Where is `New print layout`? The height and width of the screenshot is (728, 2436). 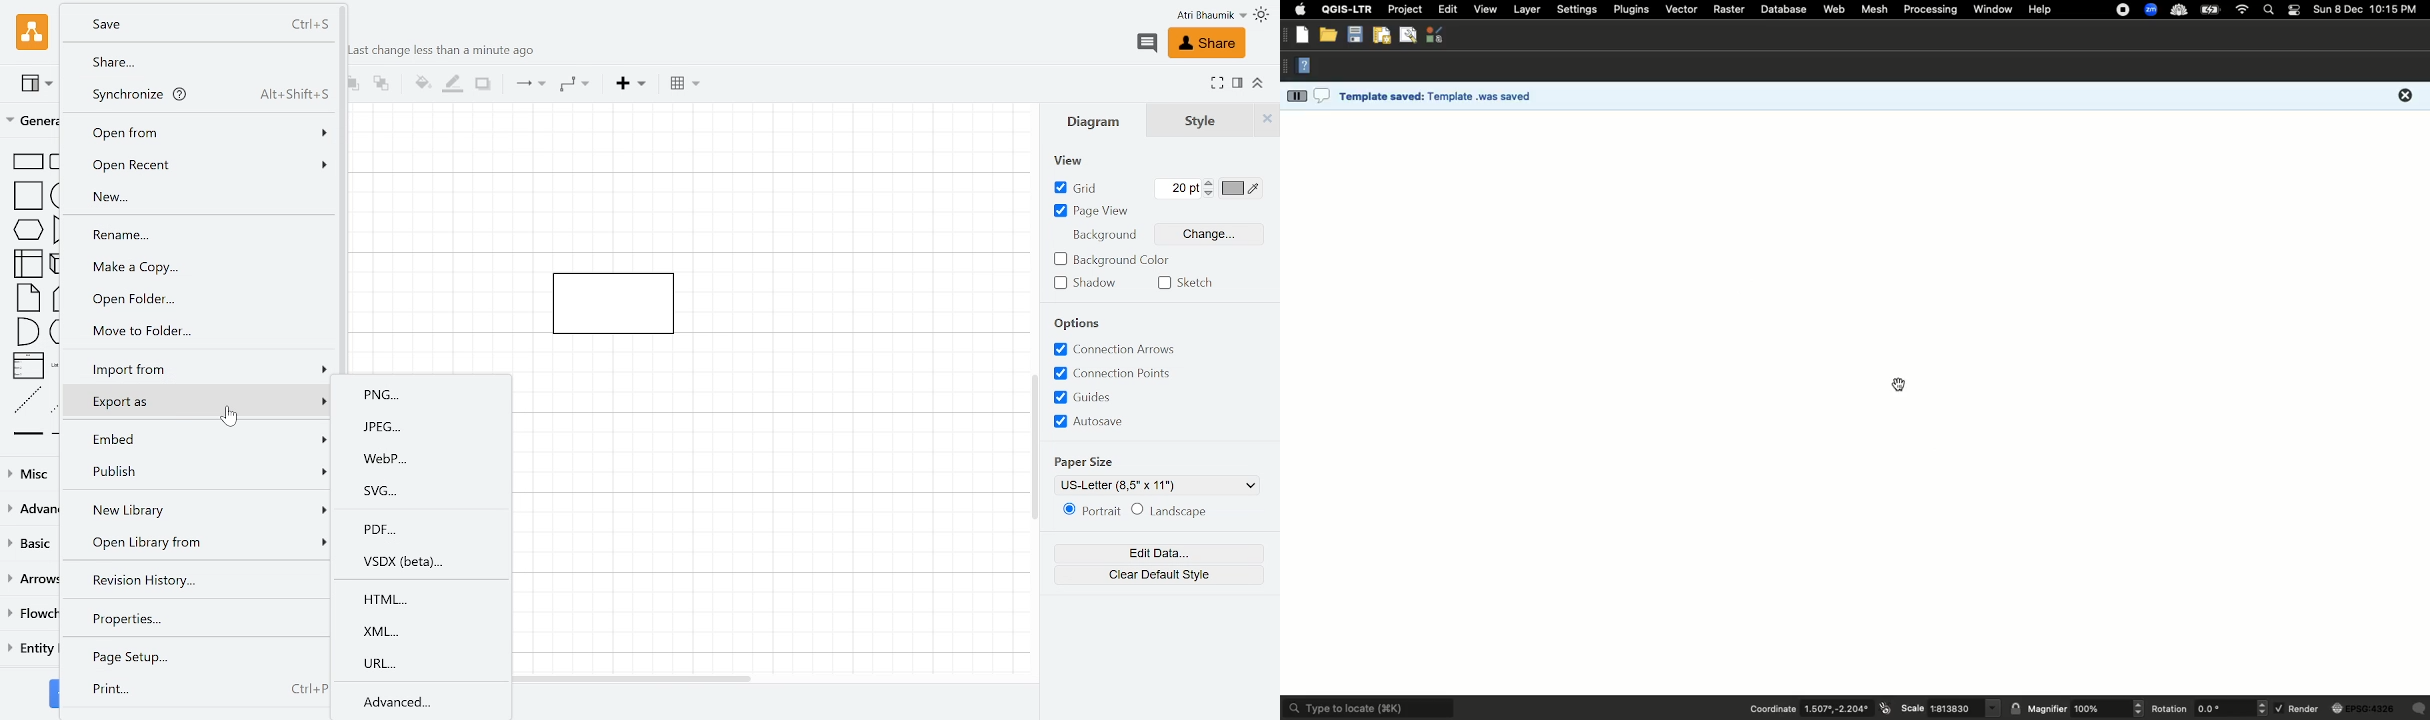
New print layout is located at coordinates (1380, 38).